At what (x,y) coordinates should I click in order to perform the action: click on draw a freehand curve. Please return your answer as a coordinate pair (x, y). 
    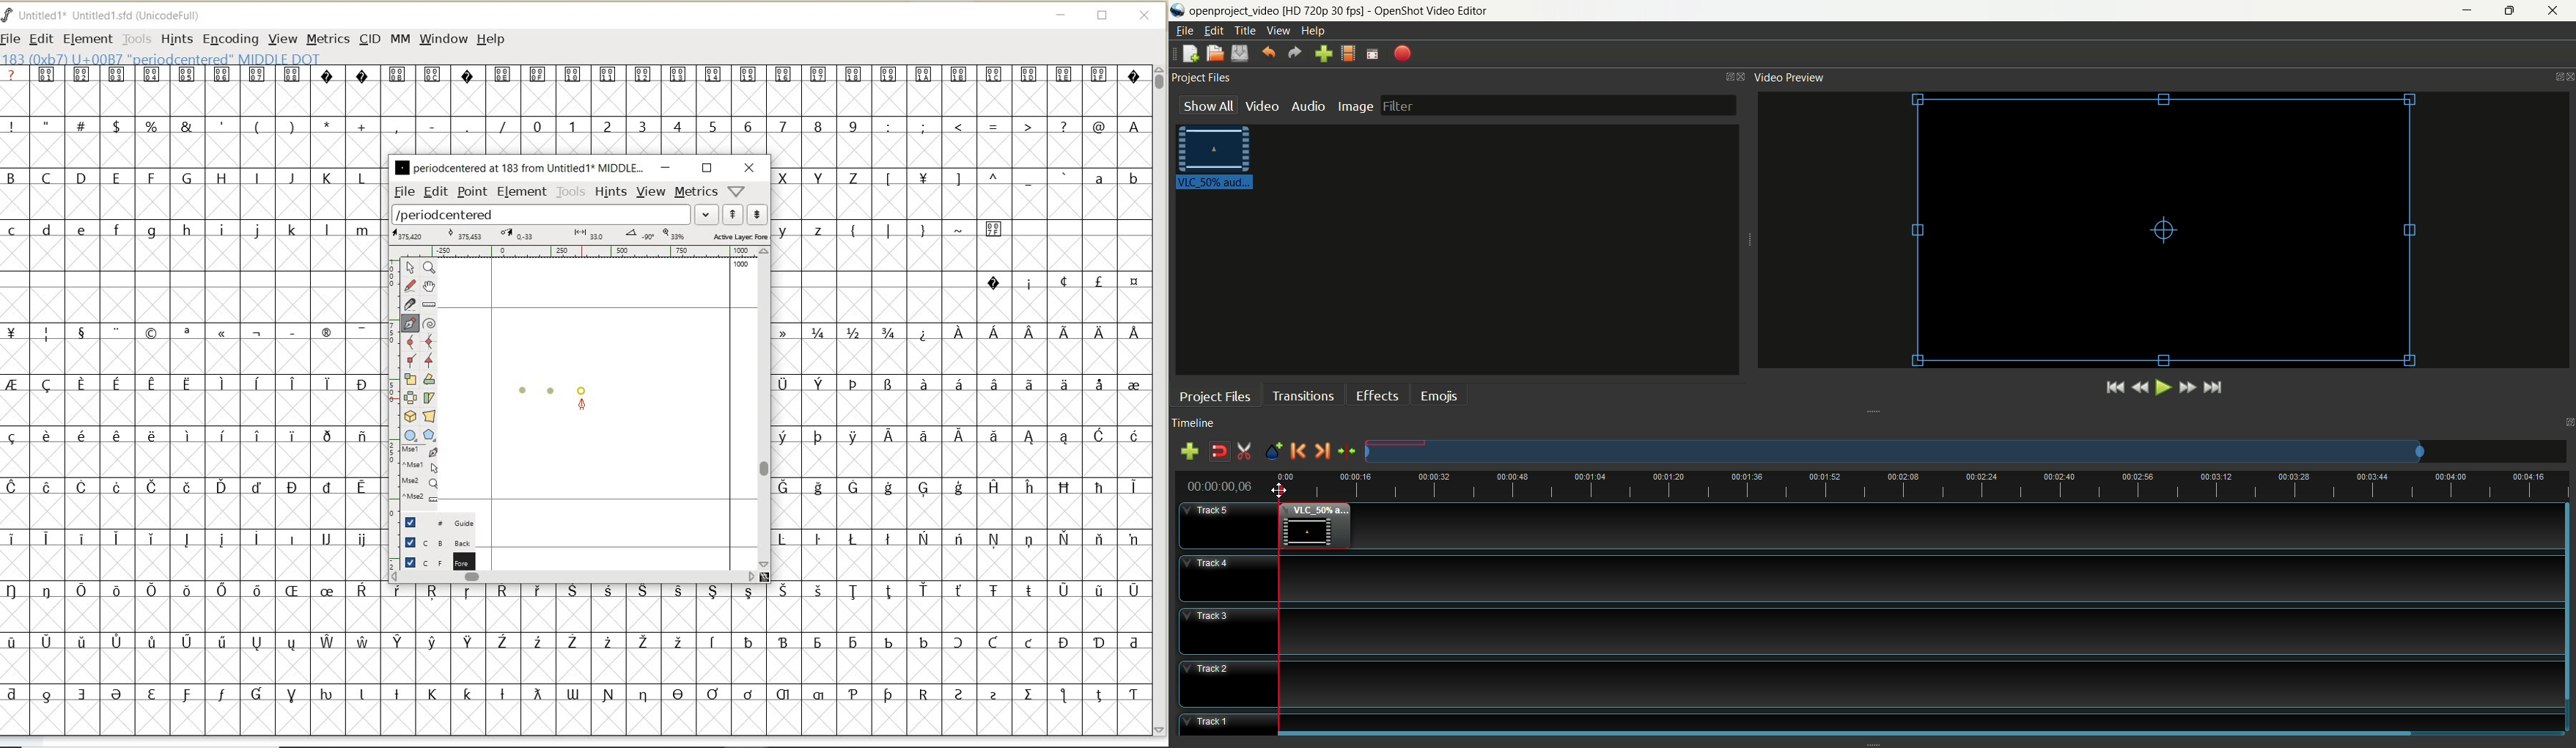
    Looking at the image, I should click on (410, 284).